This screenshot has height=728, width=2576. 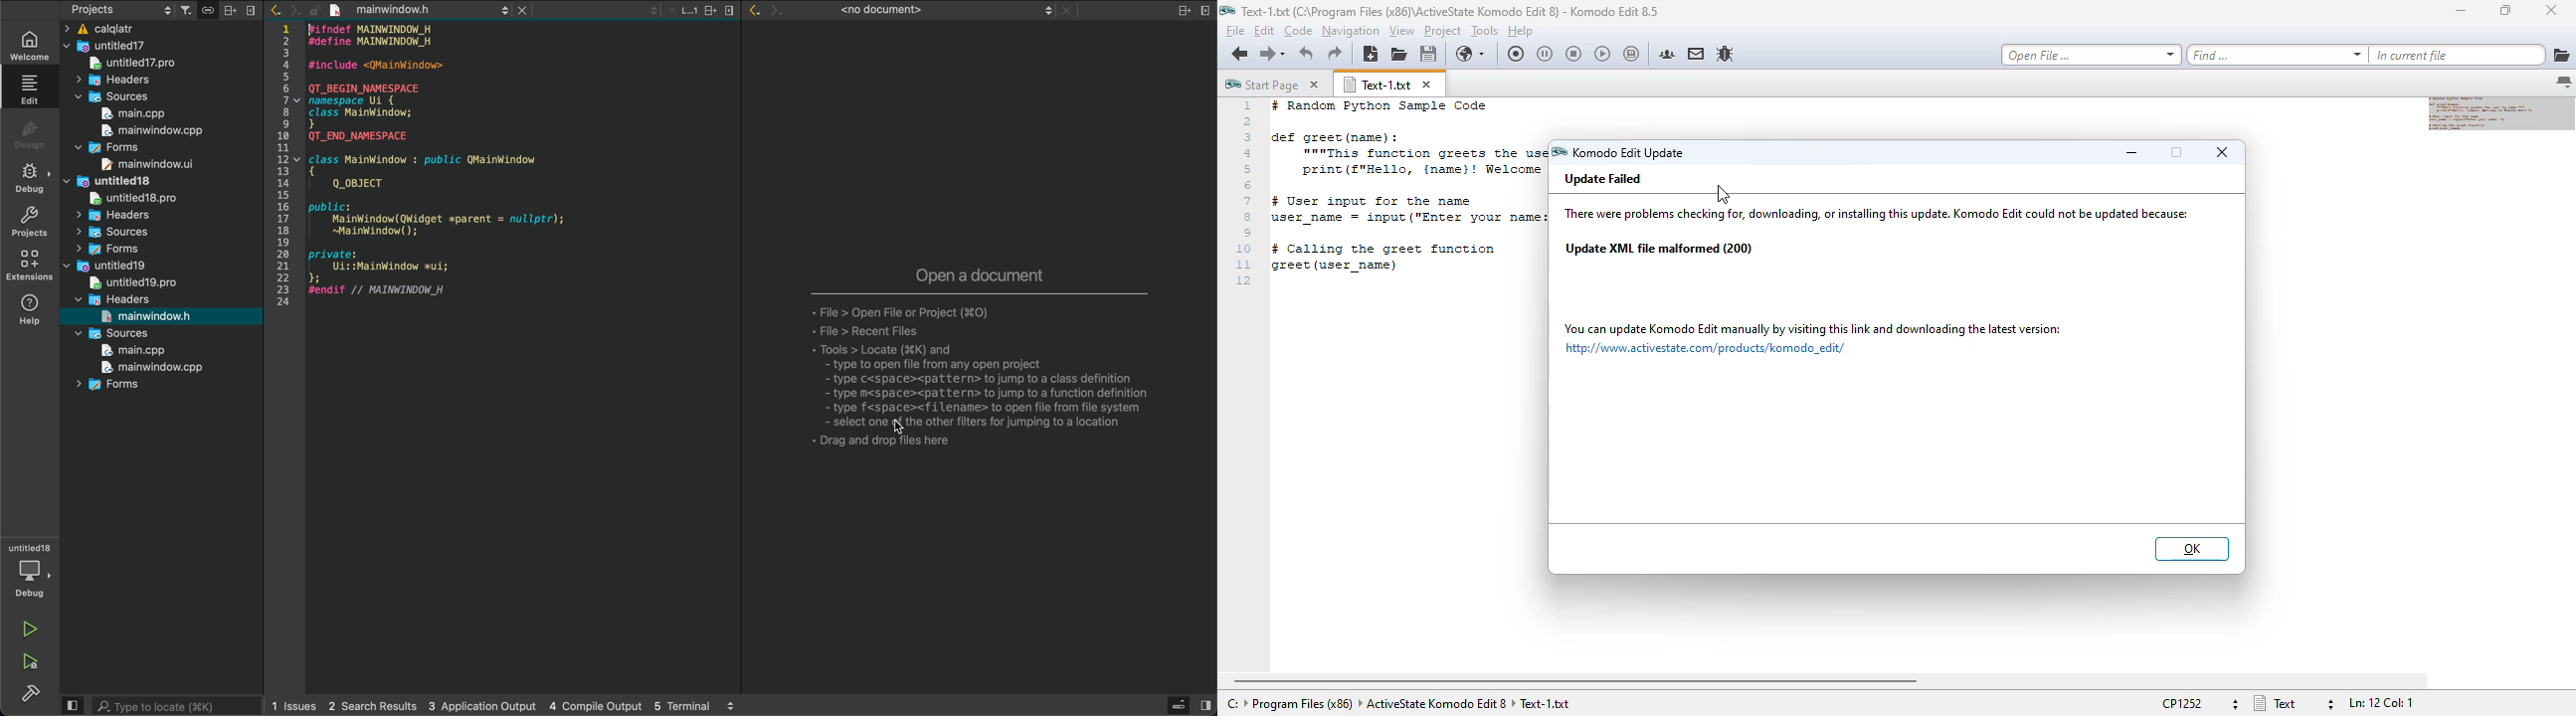 What do you see at coordinates (123, 80) in the screenshot?
I see `headers` at bounding box center [123, 80].